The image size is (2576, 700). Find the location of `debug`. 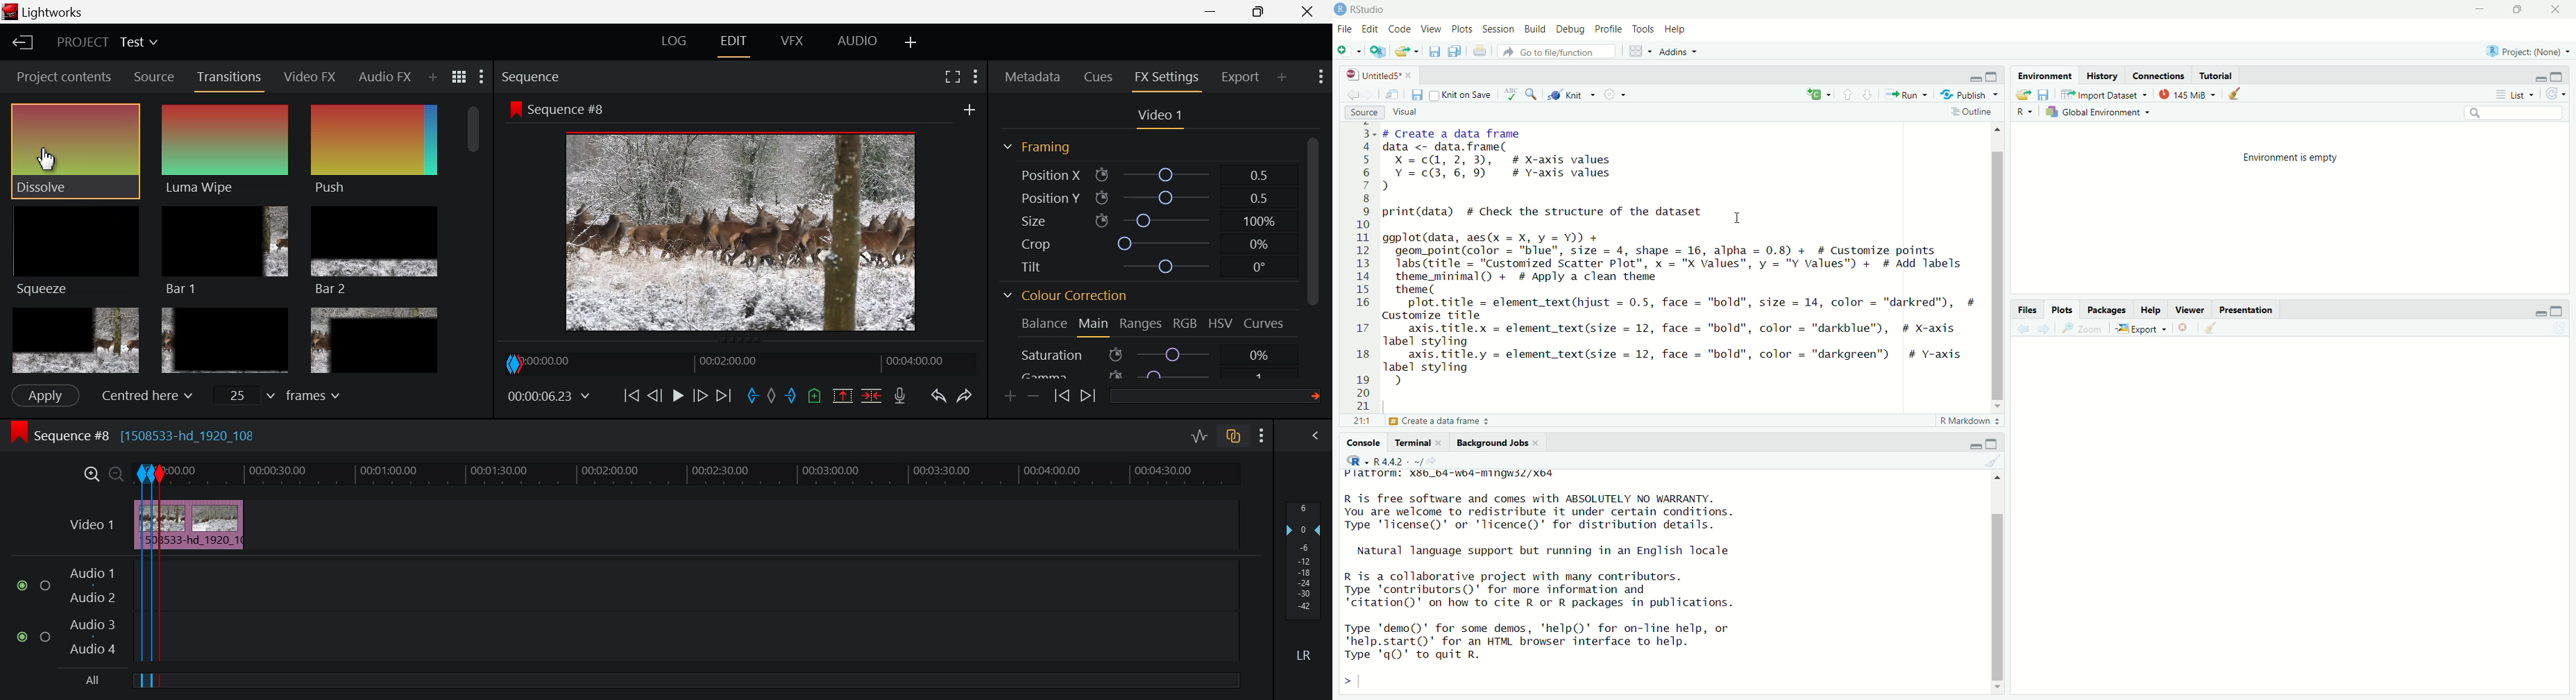

debug is located at coordinates (1535, 29).